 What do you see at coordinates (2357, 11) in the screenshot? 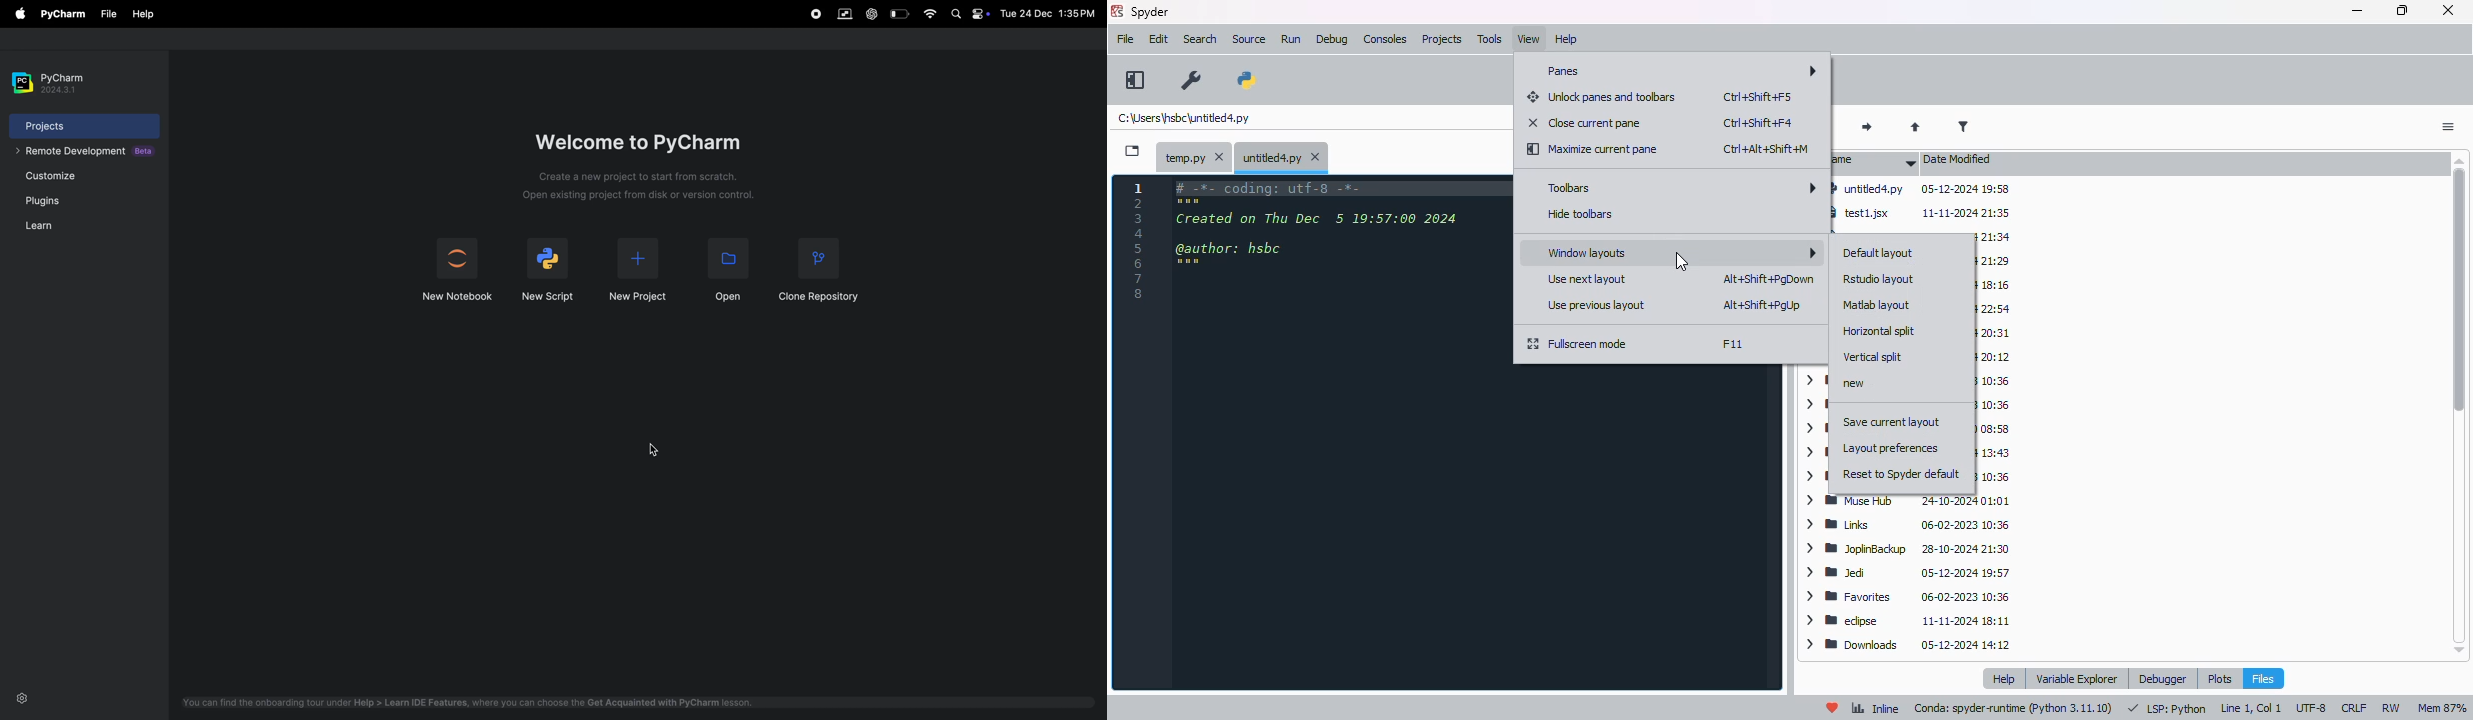
I see `minimize` at bounding box center [2357, 11].